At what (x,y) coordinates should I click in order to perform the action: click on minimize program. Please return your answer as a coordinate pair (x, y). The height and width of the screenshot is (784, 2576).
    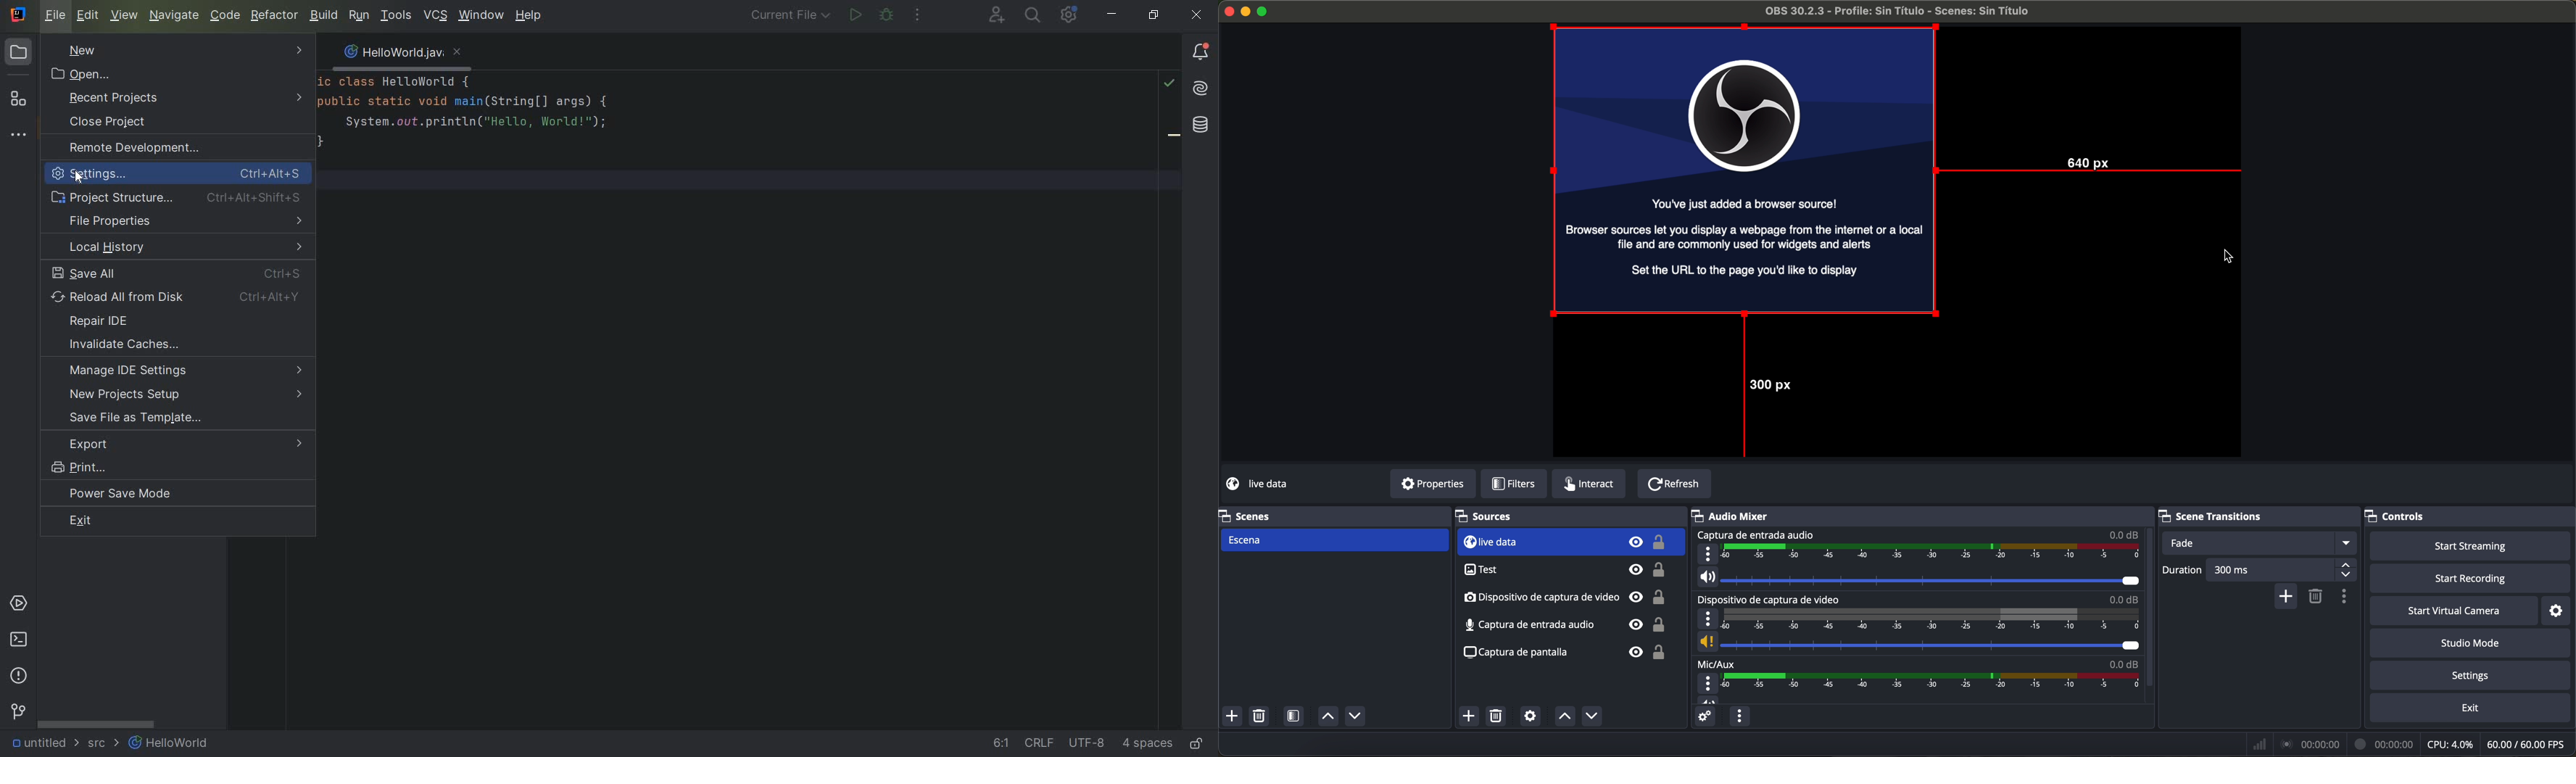
    Looking at the image, I should click on (1245, 13).